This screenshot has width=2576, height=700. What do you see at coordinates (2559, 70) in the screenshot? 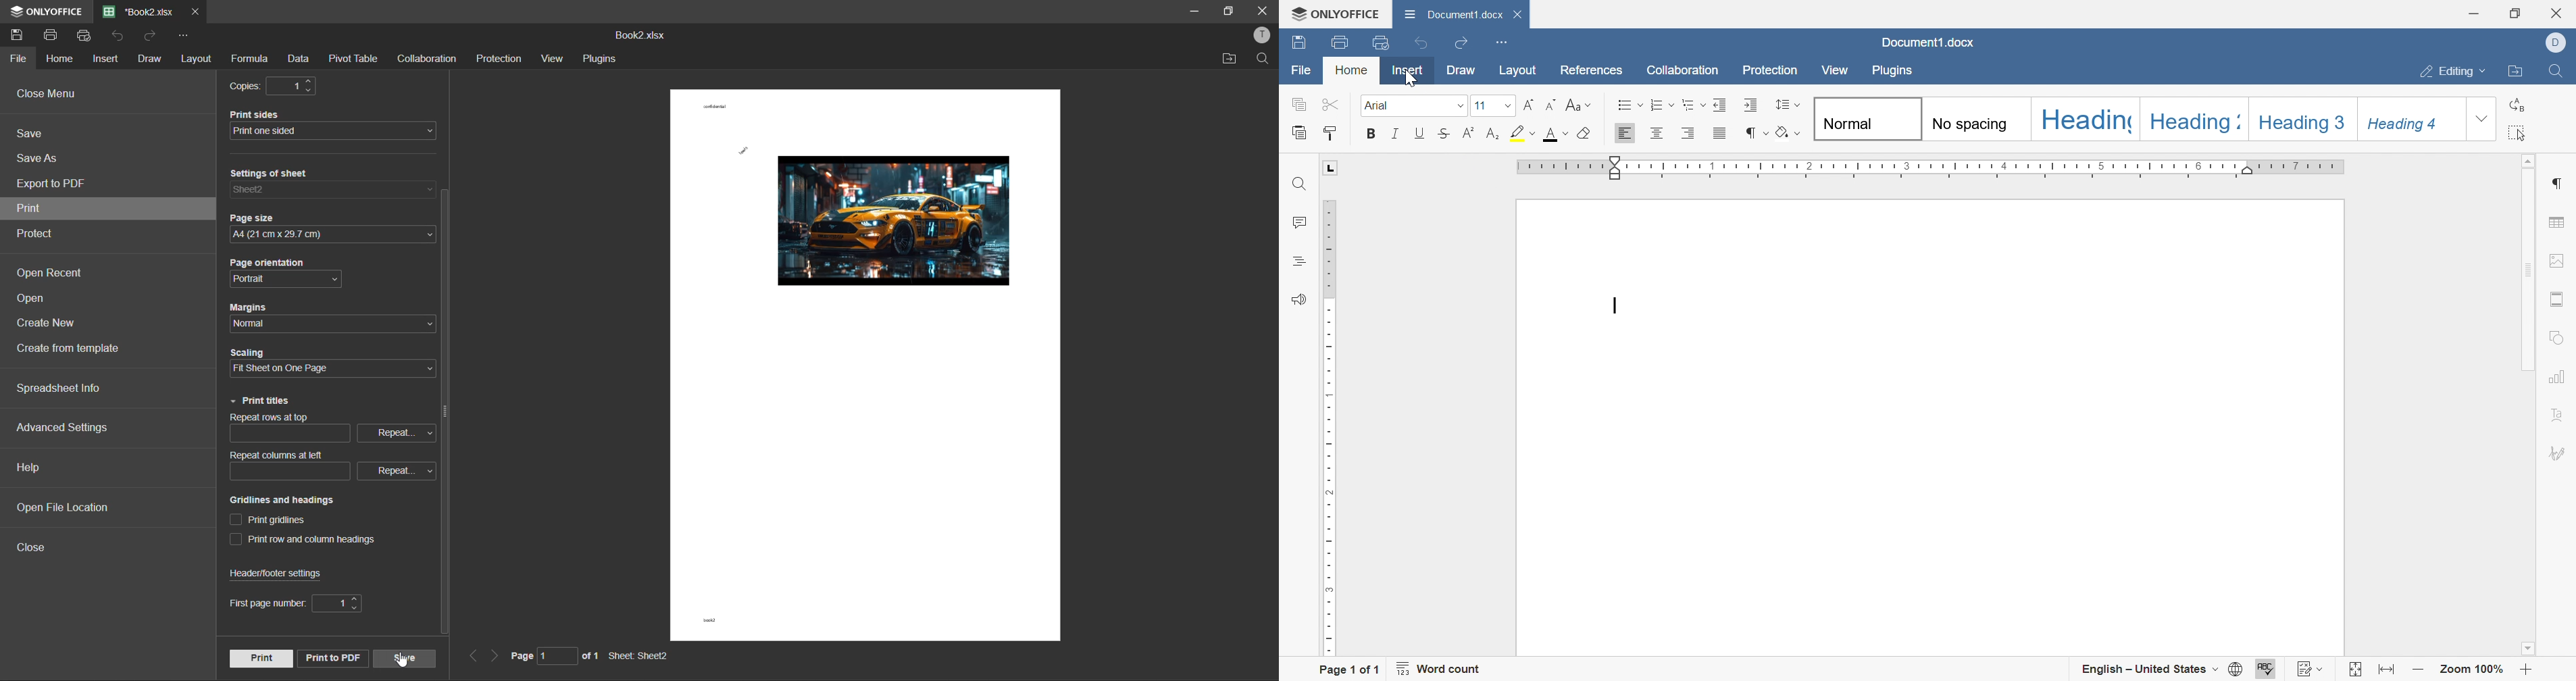
I see `Find` at bounding box center [2559, 70].